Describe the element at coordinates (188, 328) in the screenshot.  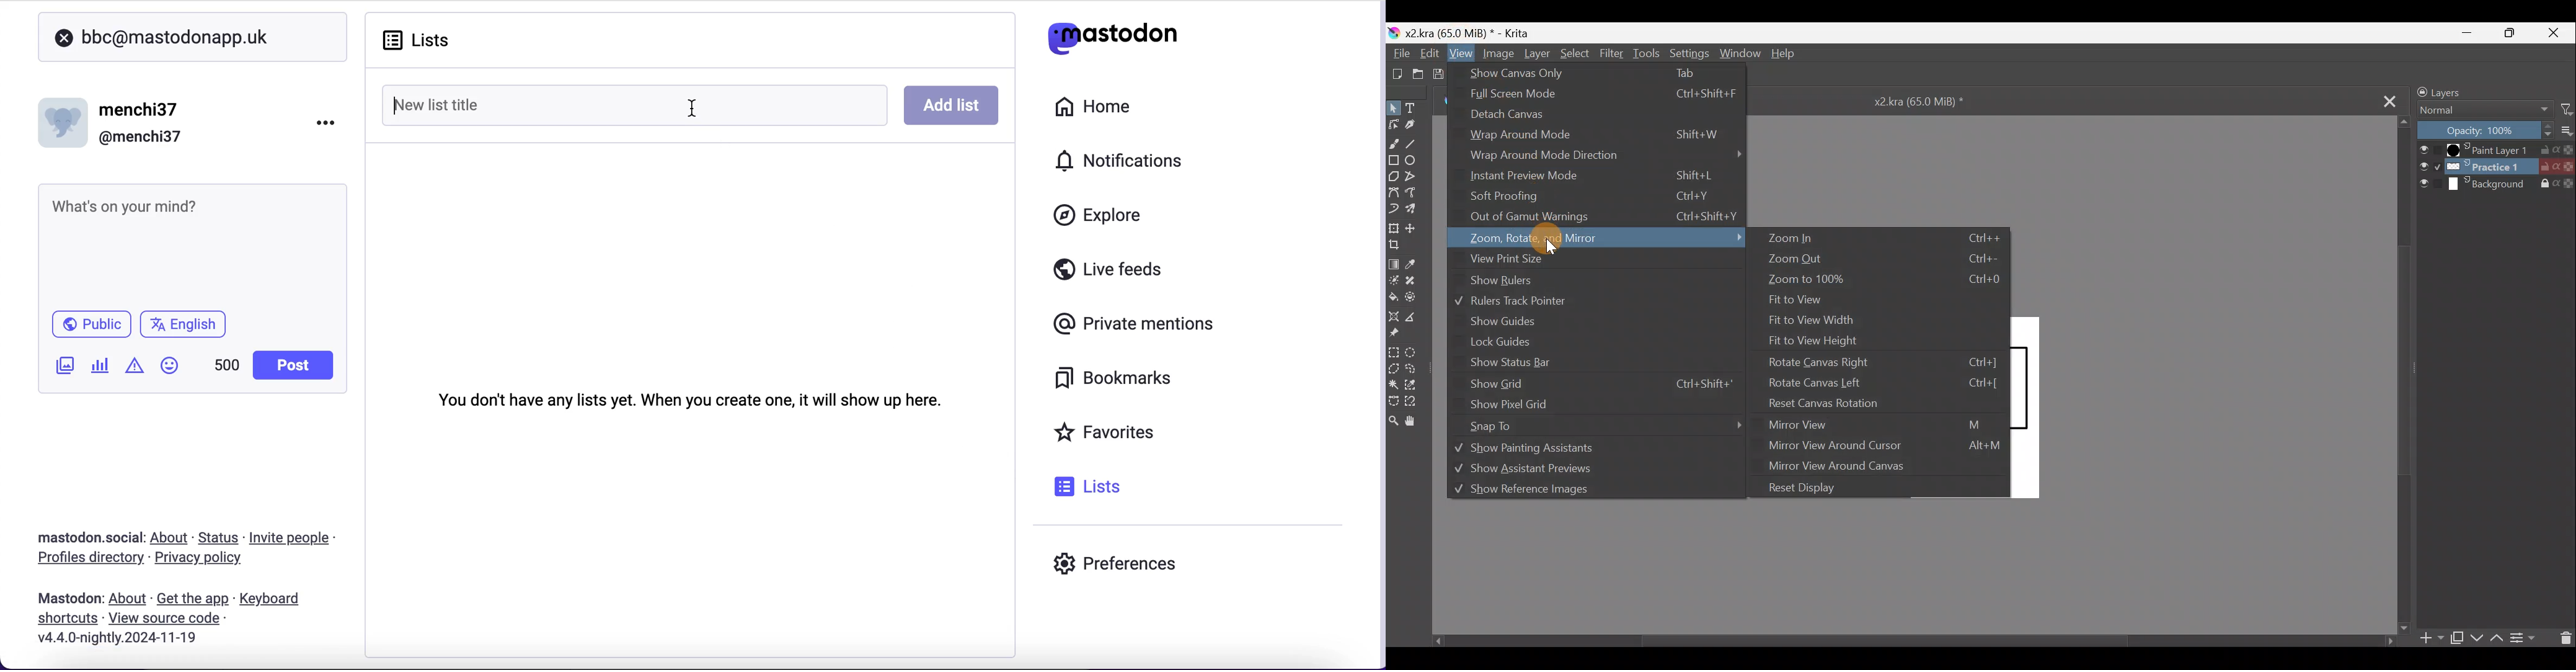
I see `language` at that location.